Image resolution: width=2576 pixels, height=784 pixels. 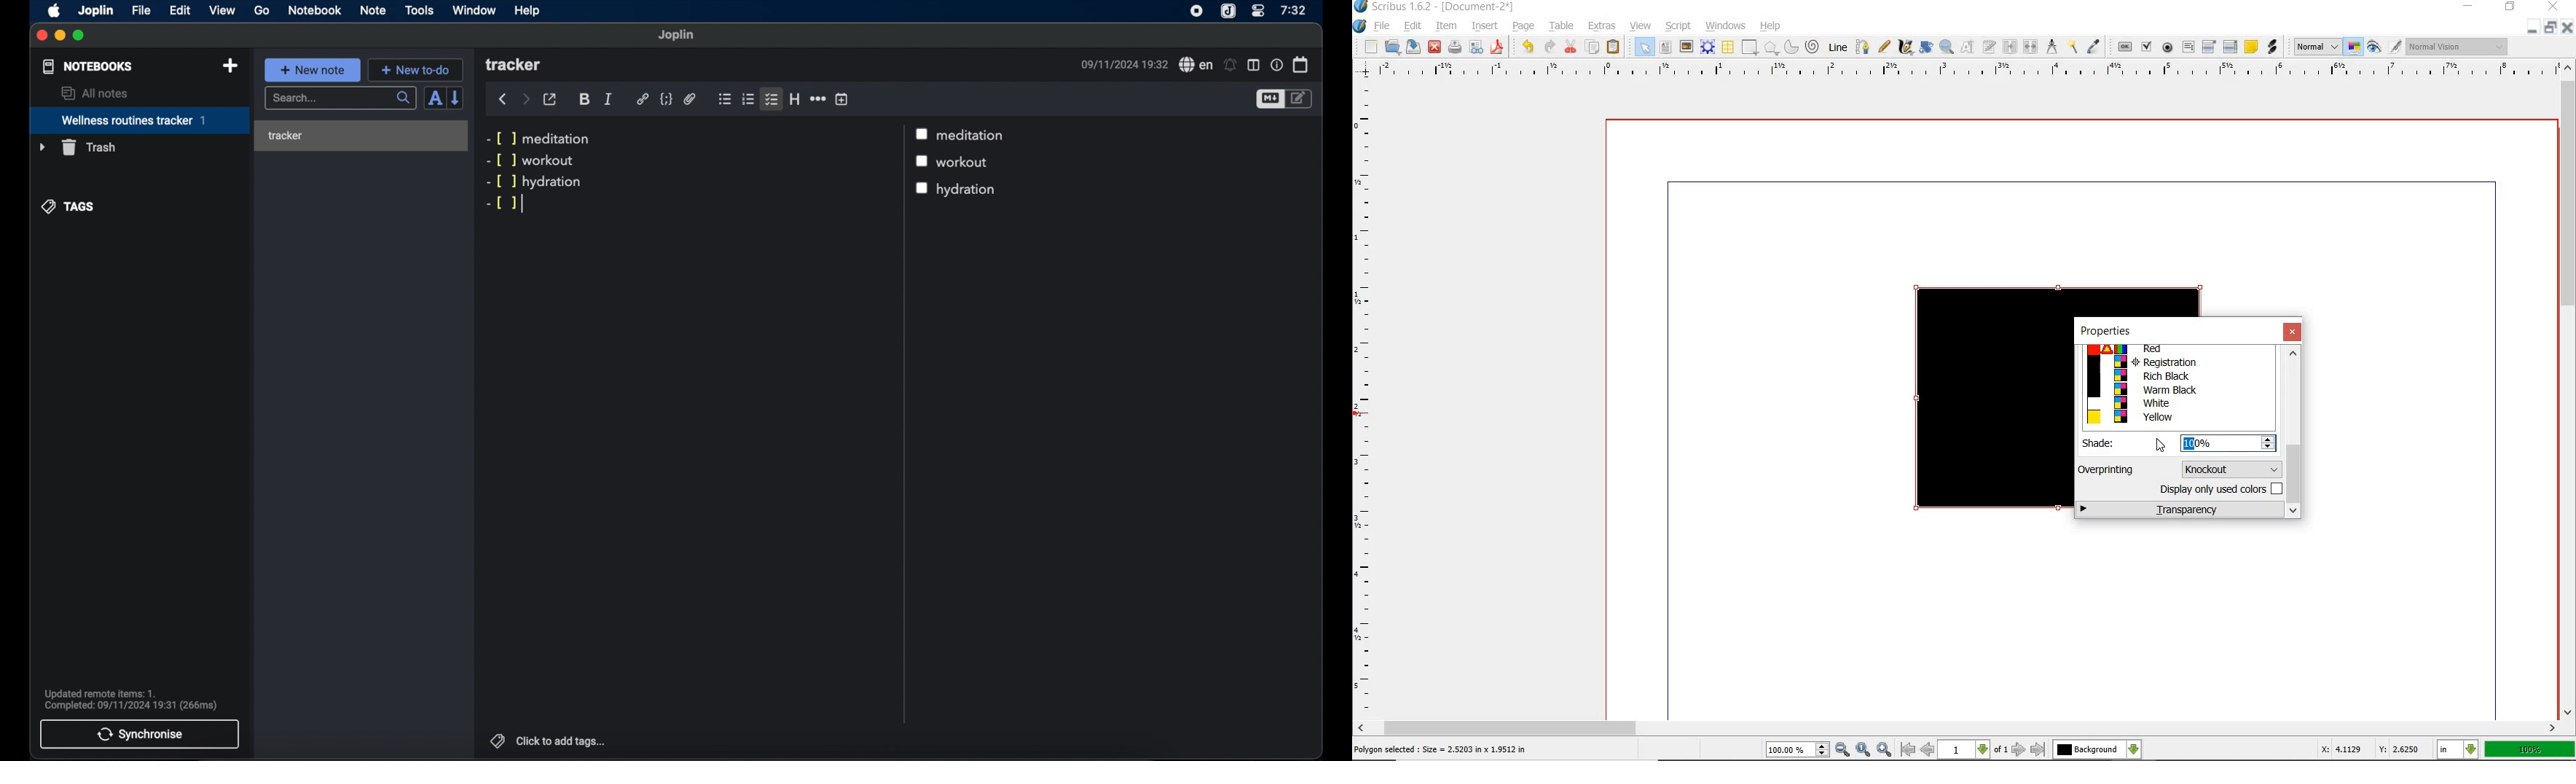 What do you see at coordinates (2123, 48) in the screenshot?
I see `pdf push button` at bounding box center [2123, 48].